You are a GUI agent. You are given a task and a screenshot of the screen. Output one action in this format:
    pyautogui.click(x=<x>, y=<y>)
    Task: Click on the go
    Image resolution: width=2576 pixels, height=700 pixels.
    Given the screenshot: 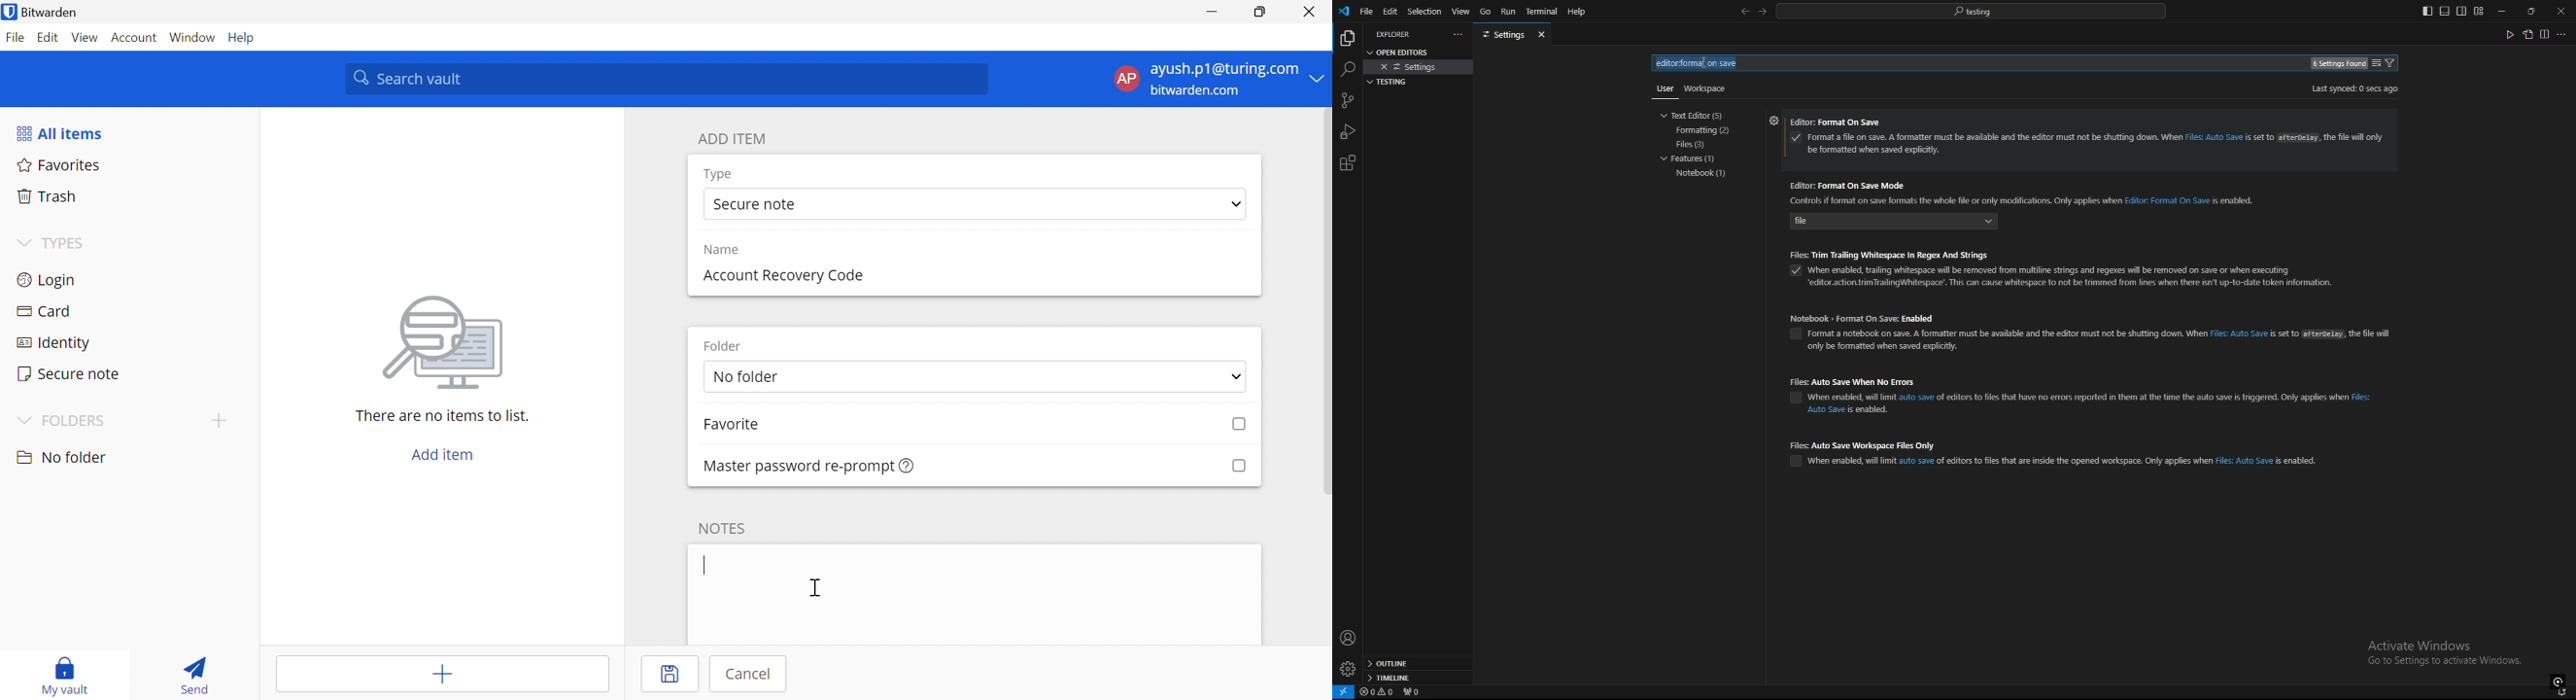 What is the action you would take?
    pyautogui.click(x=1485, y=12)
    